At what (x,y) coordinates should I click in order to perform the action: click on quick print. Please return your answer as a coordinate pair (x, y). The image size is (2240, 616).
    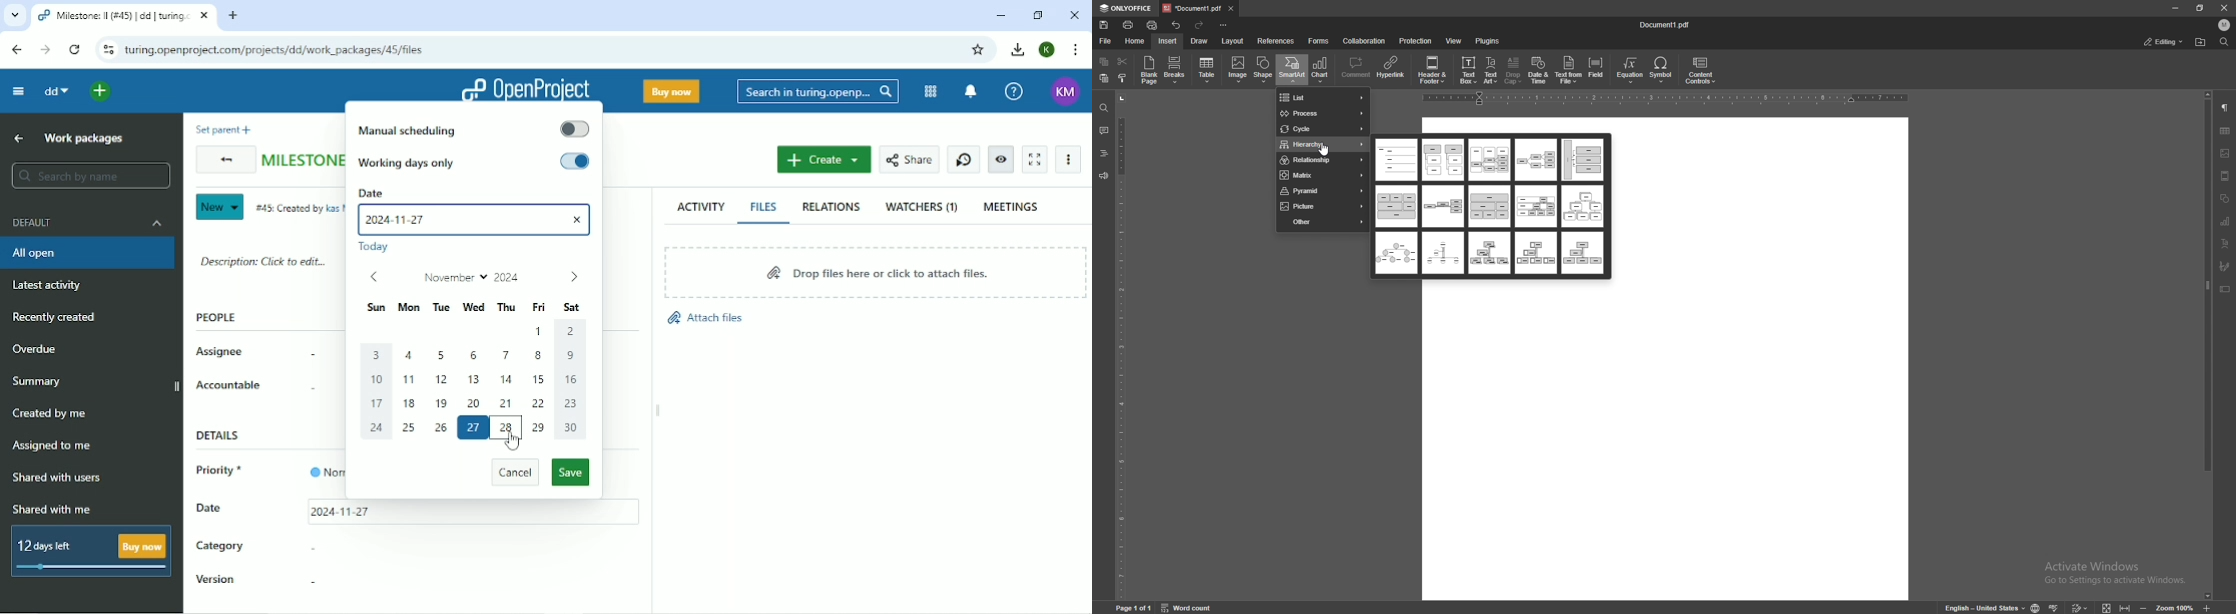
    Looking at the image, I should click on (1153, 25).